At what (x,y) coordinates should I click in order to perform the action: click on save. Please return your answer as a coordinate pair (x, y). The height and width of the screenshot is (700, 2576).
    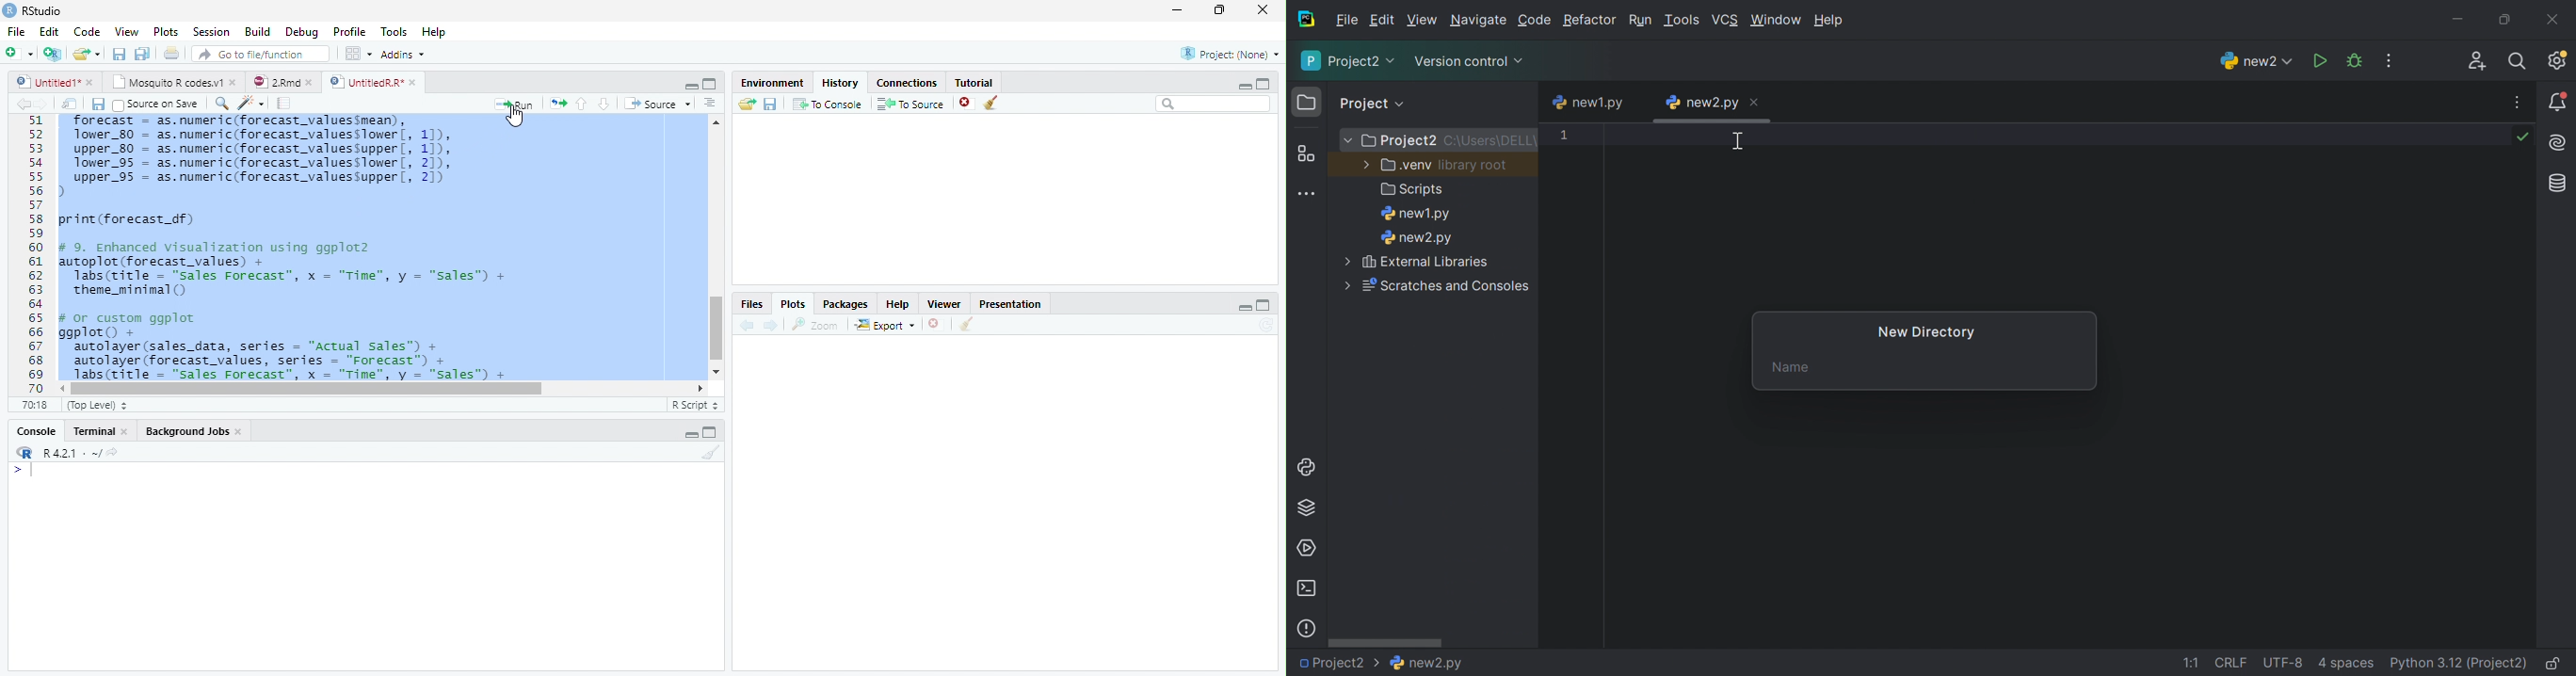
    Looking at the image, I should click on (770, 104).